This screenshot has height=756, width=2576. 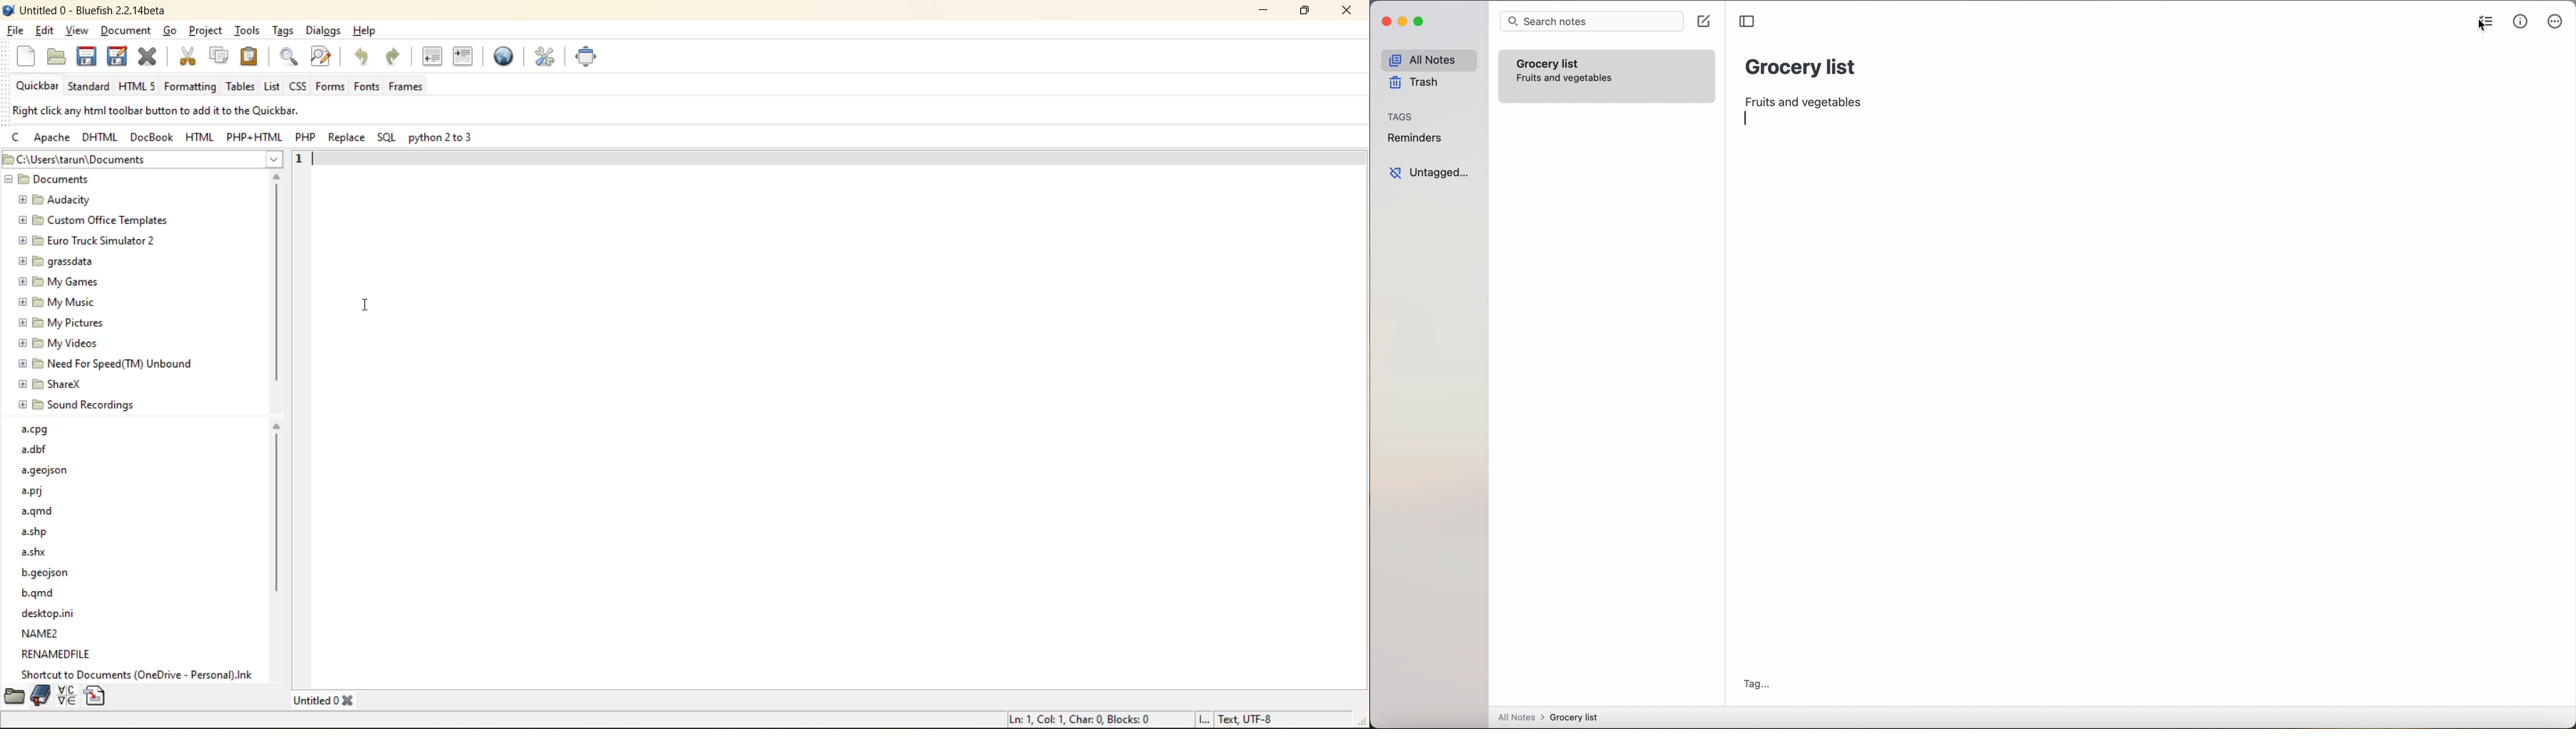 I want to click on tag, so click(x=1757, y=684).